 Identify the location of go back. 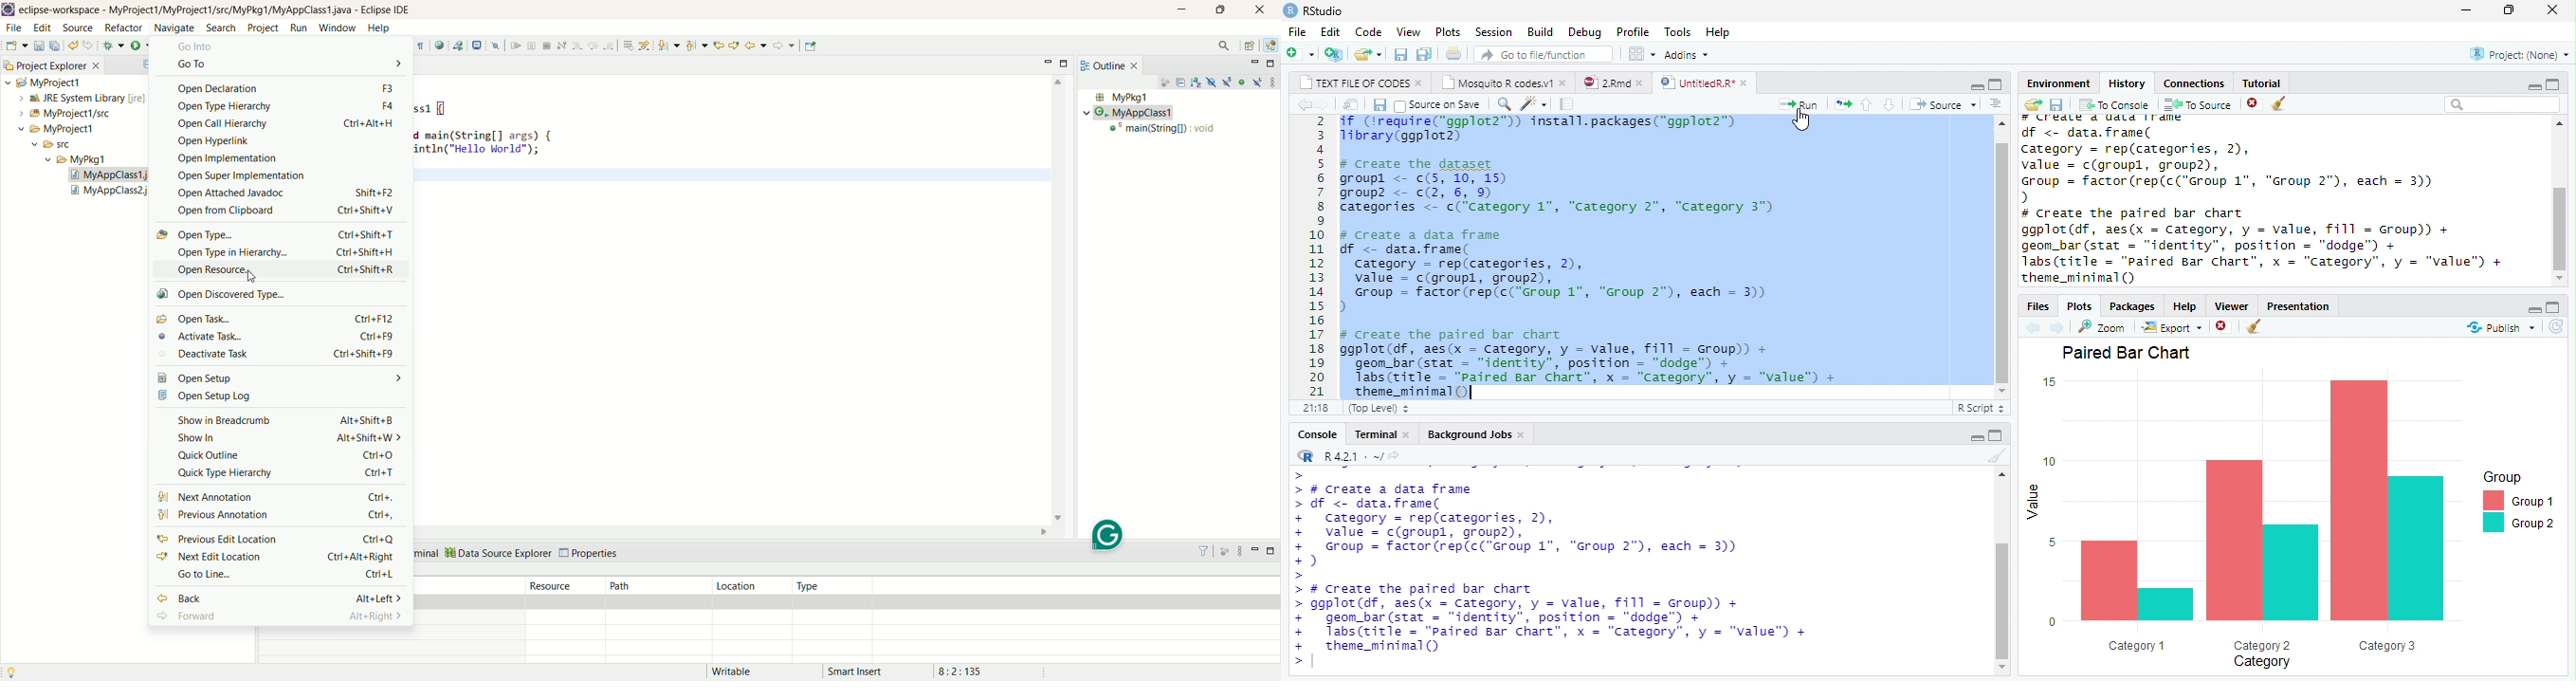
(1301, 104).